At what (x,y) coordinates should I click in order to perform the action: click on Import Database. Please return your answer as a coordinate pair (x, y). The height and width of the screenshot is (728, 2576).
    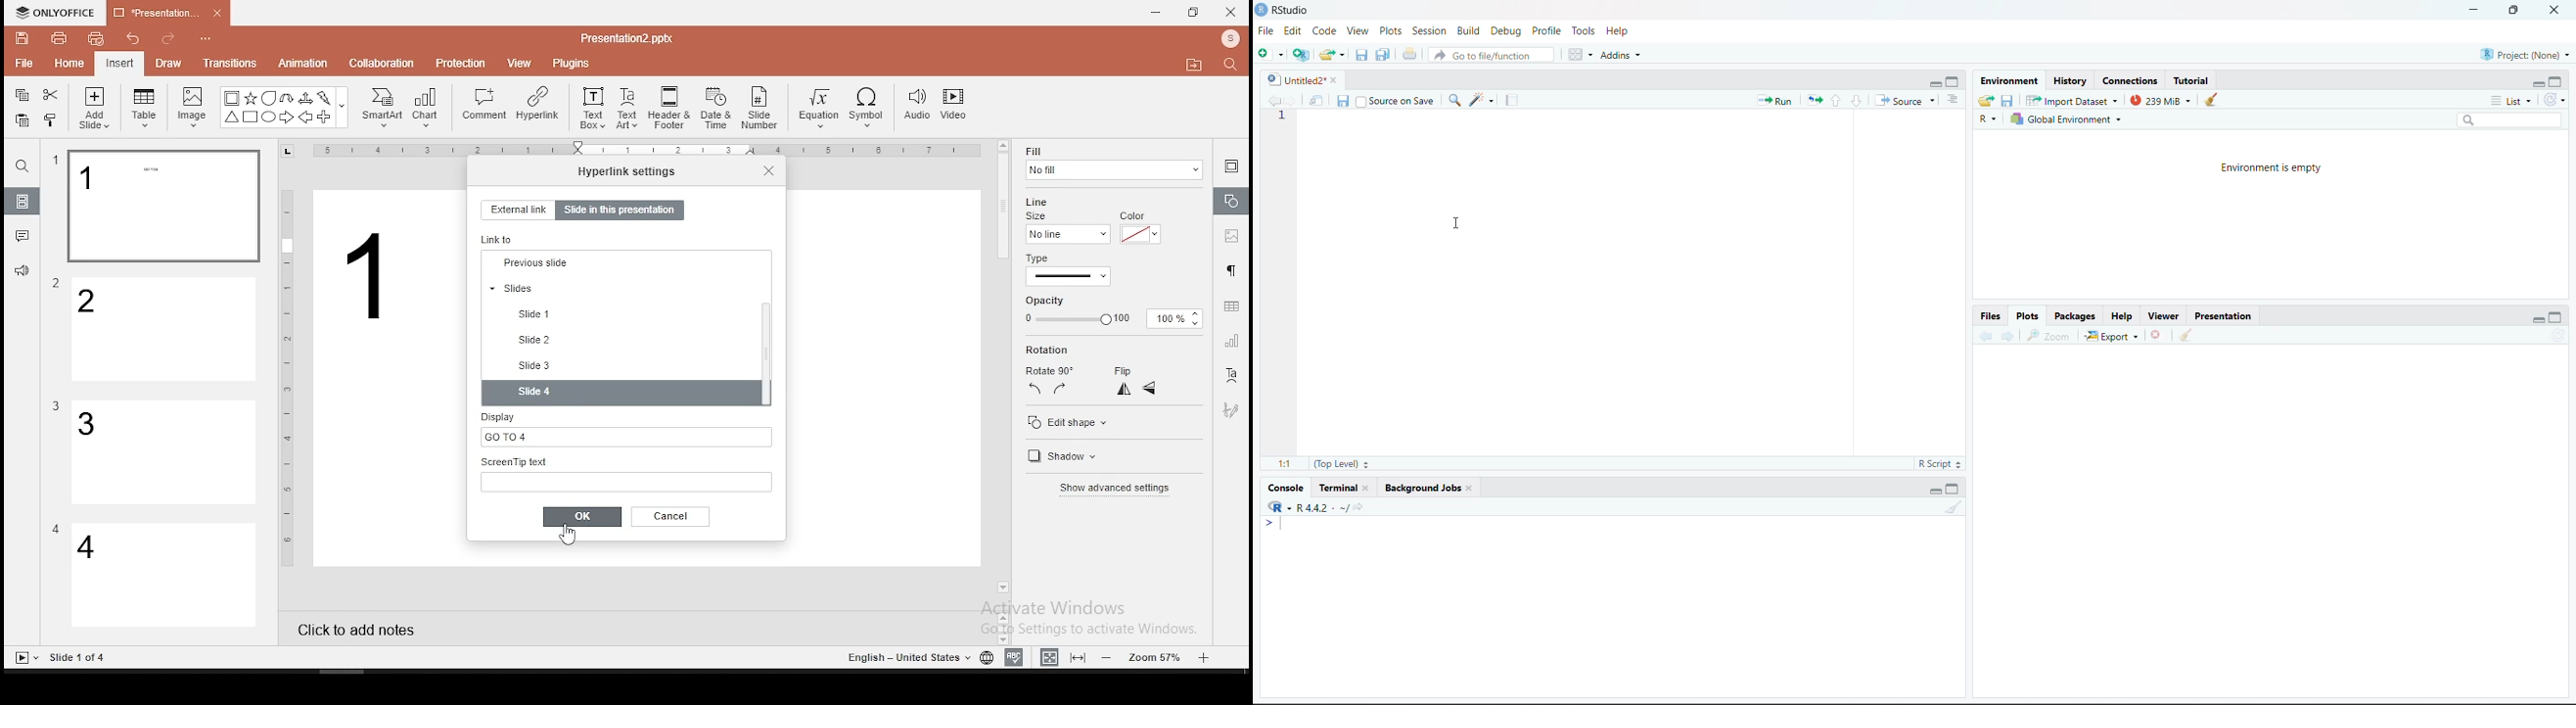
    Looking at the image, I should click on (2073, 101).